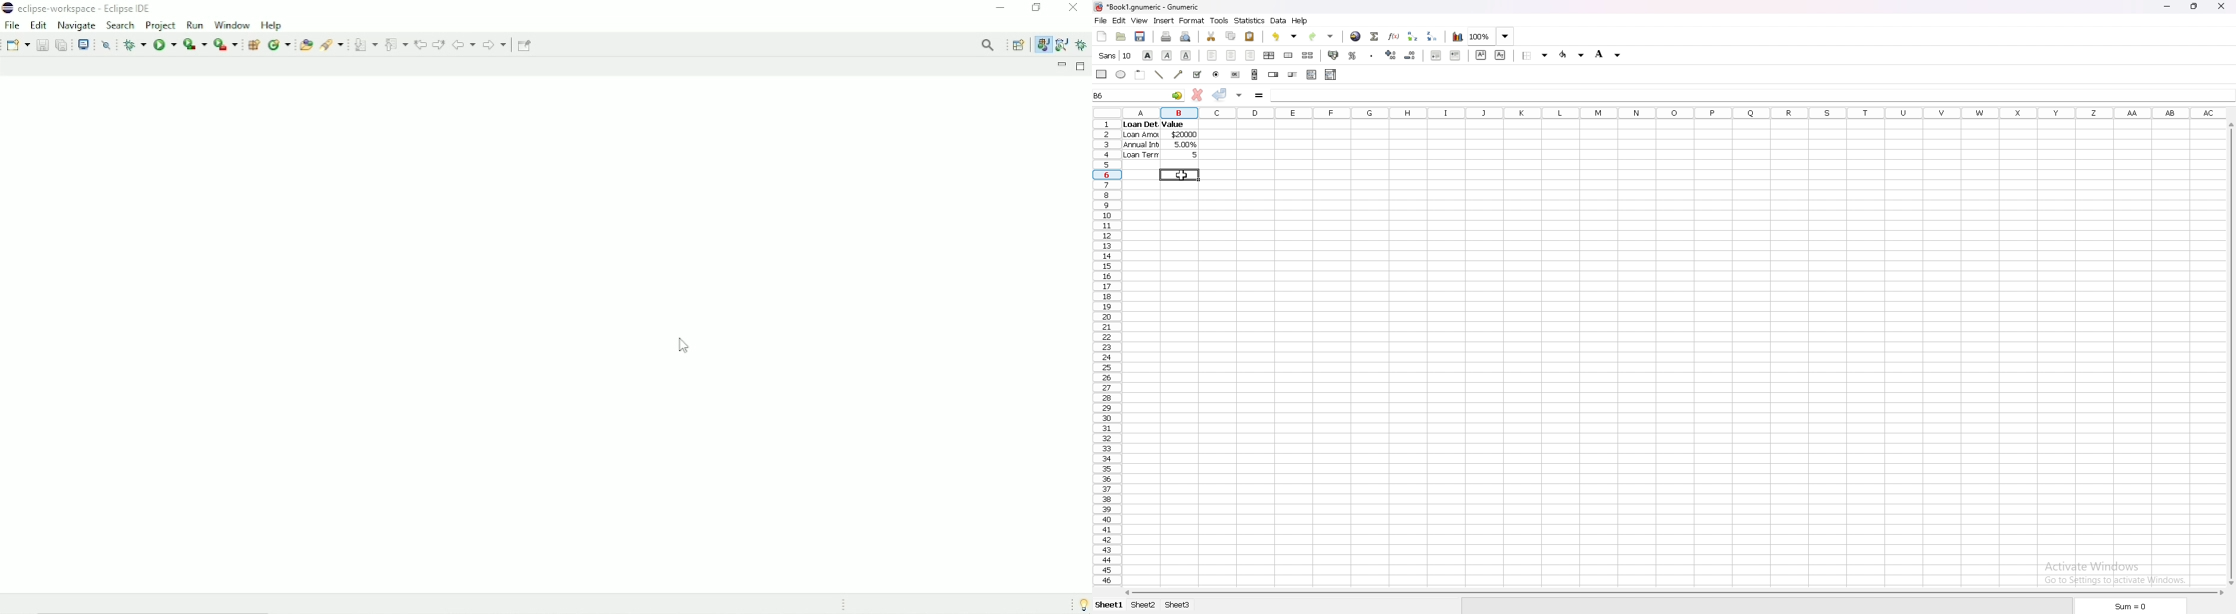 This screenshot has height=616, width=2240. What do you see at coordinates (1105, 350) in the screenshot?
I see `row` at bounding box center [1105, 350].